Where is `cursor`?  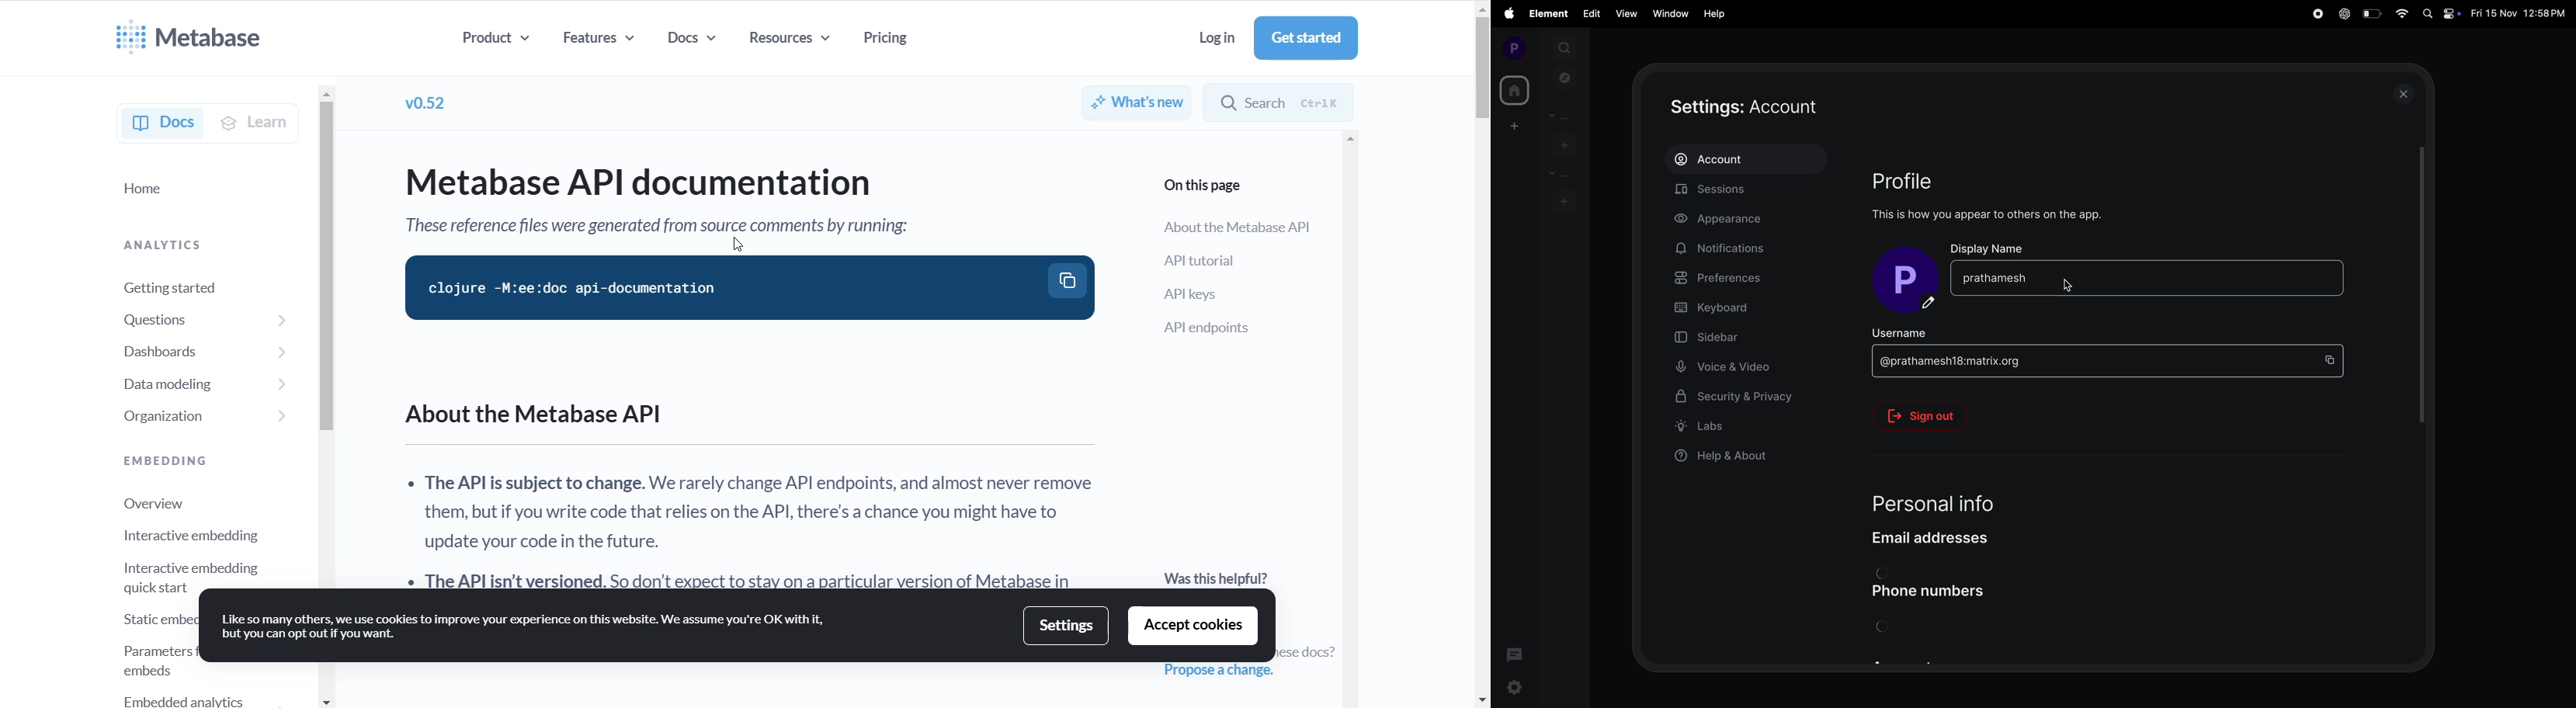 cursor is located at coordinates (2068, 288).